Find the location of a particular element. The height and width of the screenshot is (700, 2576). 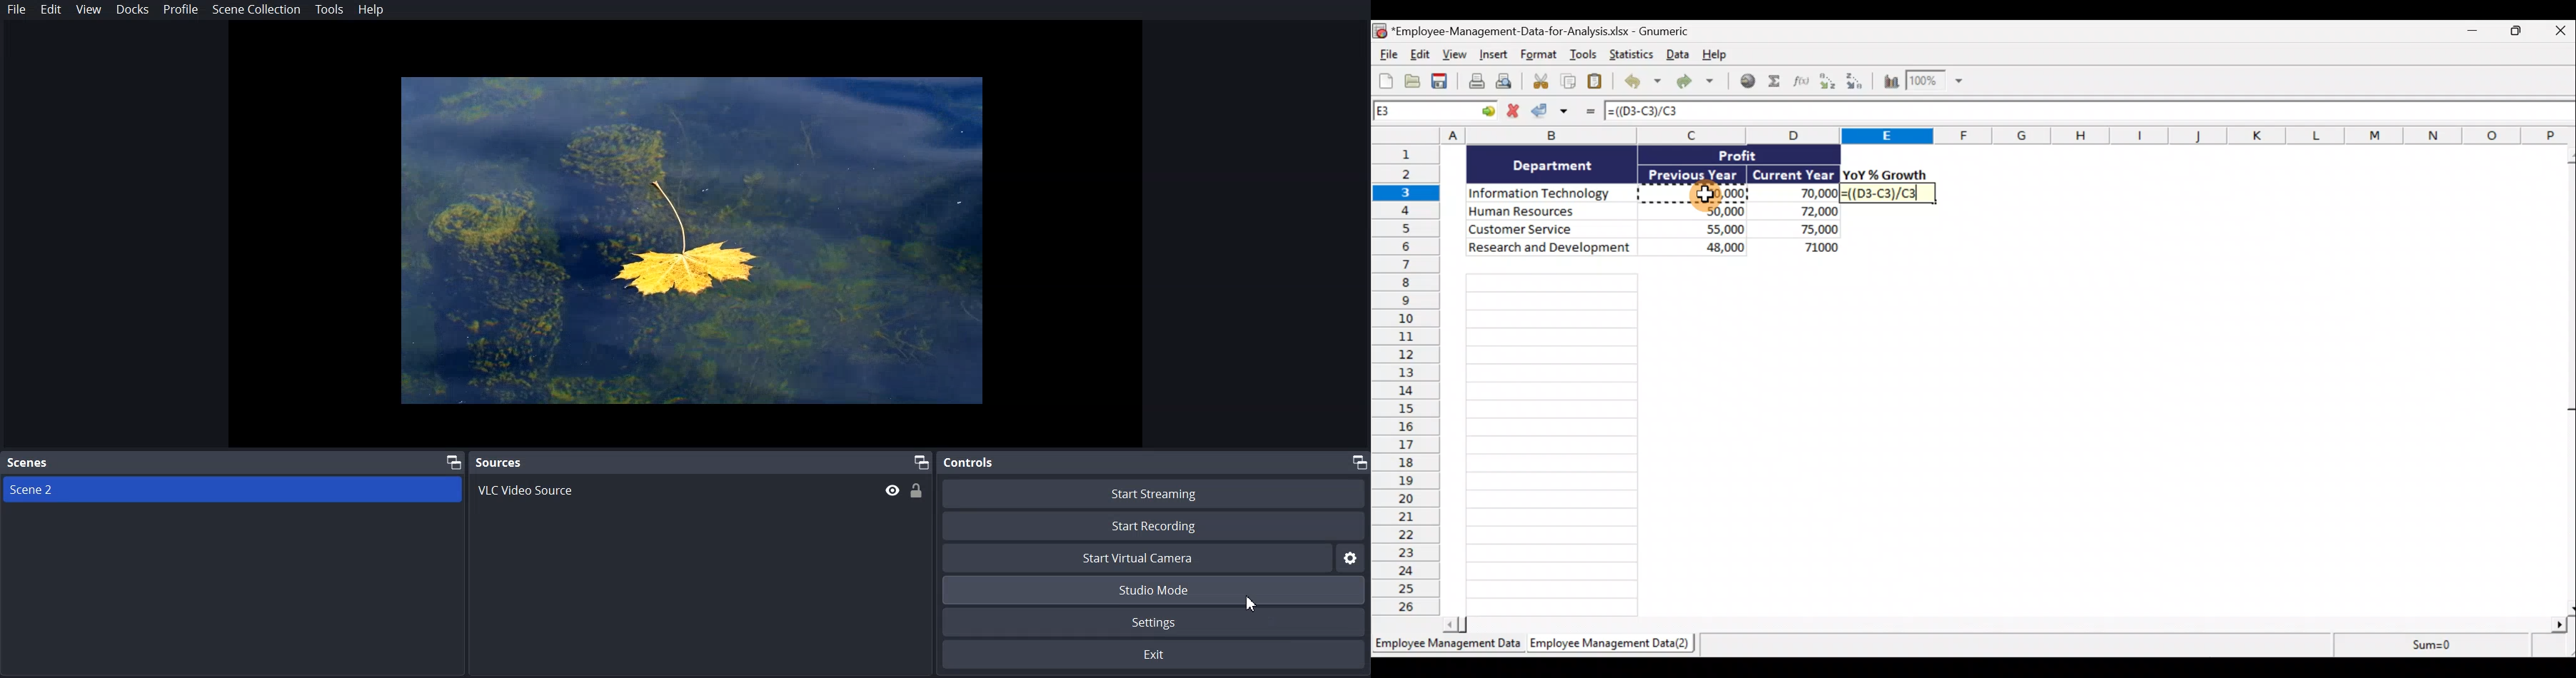

Sources is located at coordinates (498, 462).